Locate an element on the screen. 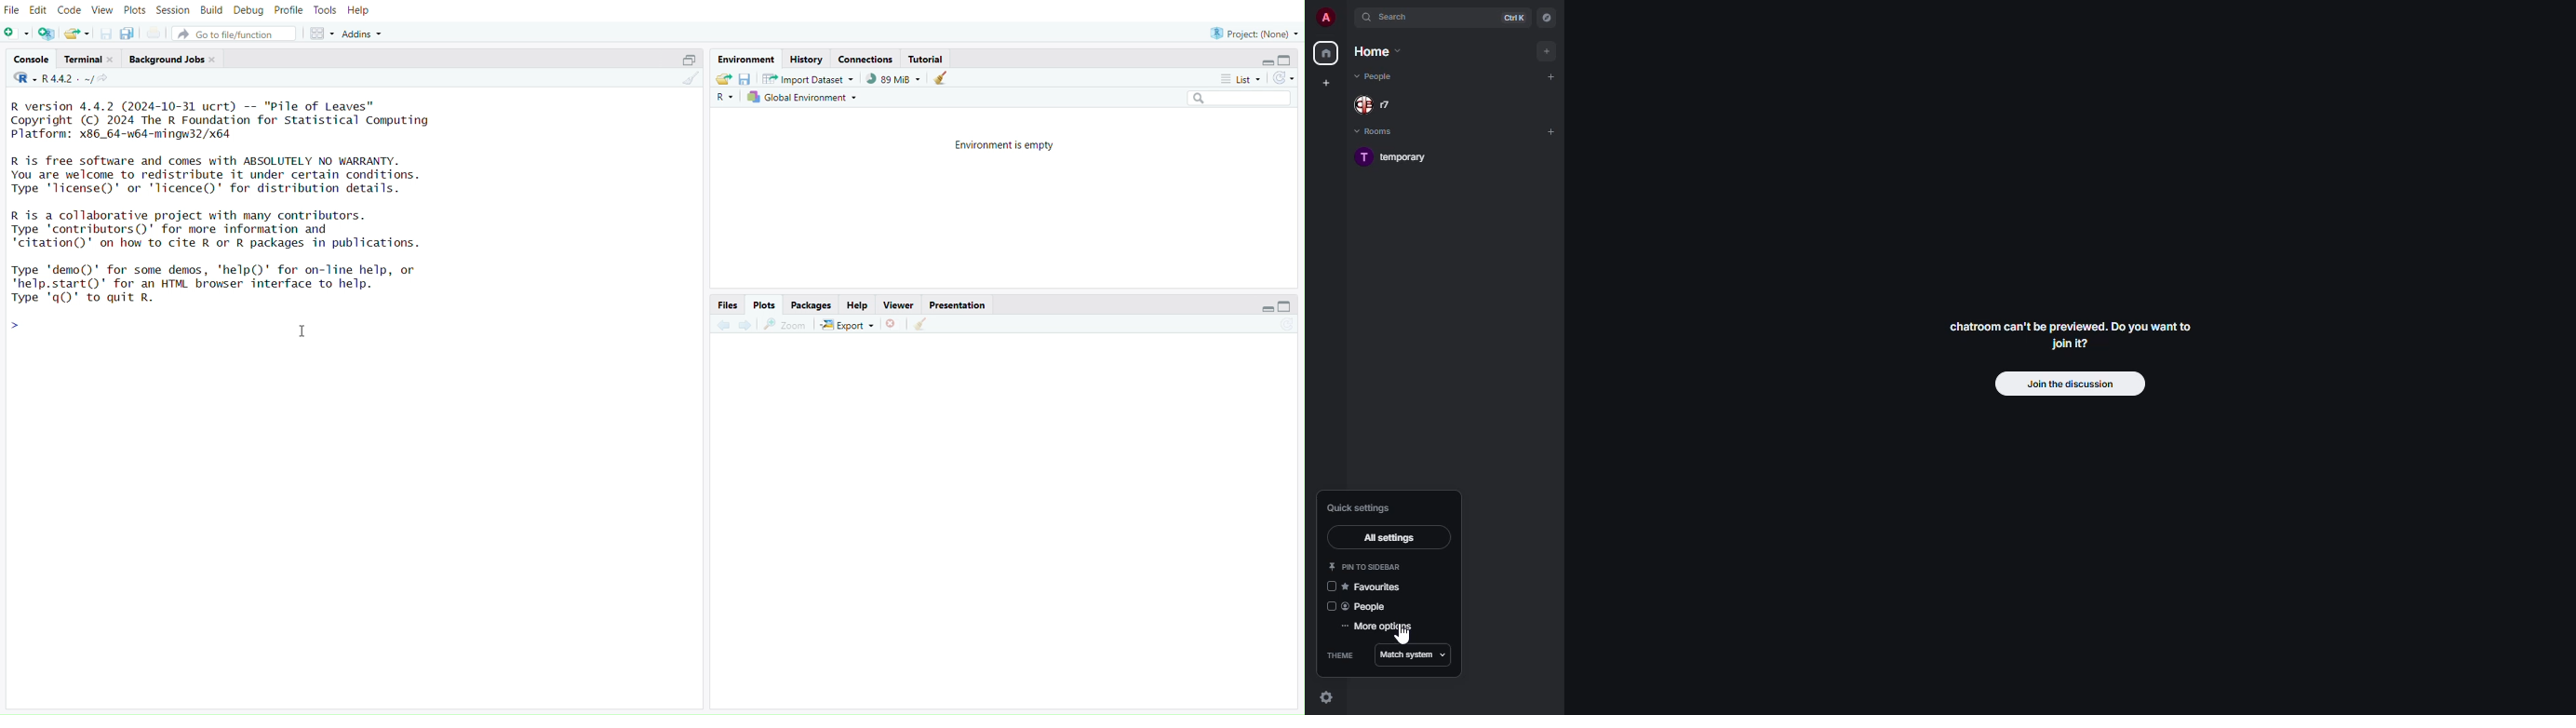 The width and height of the screenshot is (2576, 728). Save all open documents (Ctrl + Alt + S) is located at coordinates (129, 33).